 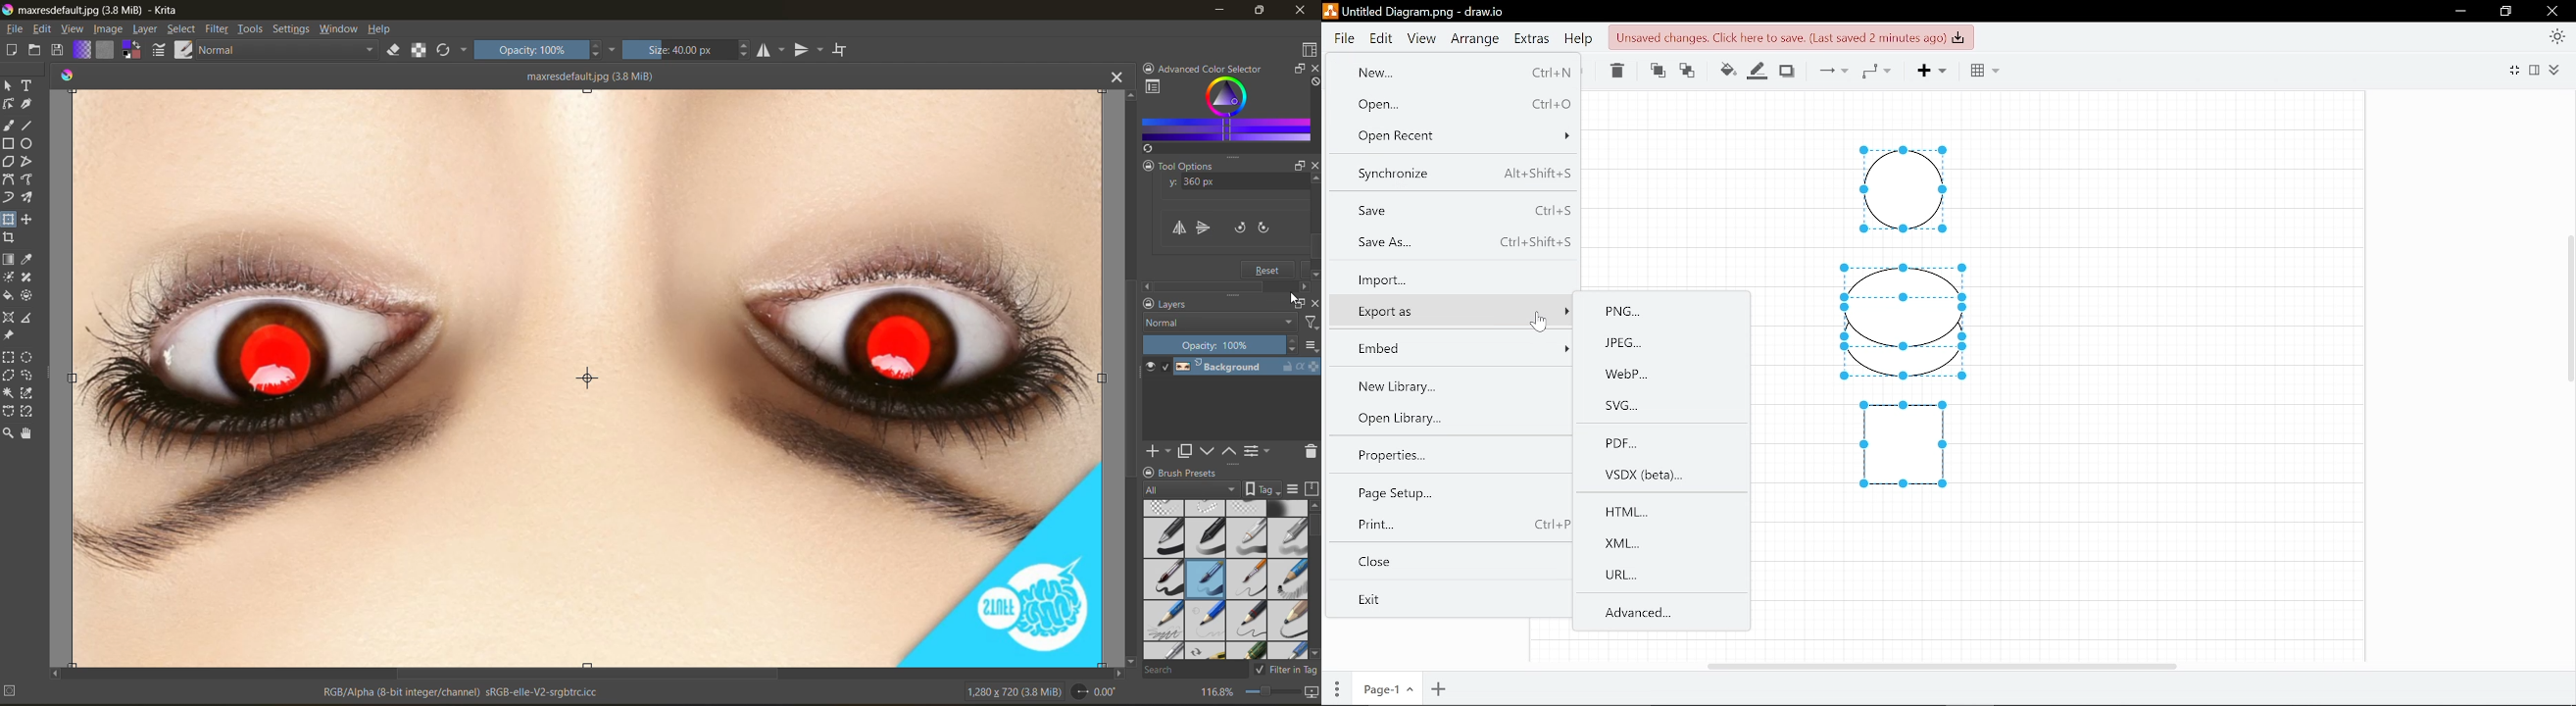 I want to click on close docker, so click(x=1314, y=70).